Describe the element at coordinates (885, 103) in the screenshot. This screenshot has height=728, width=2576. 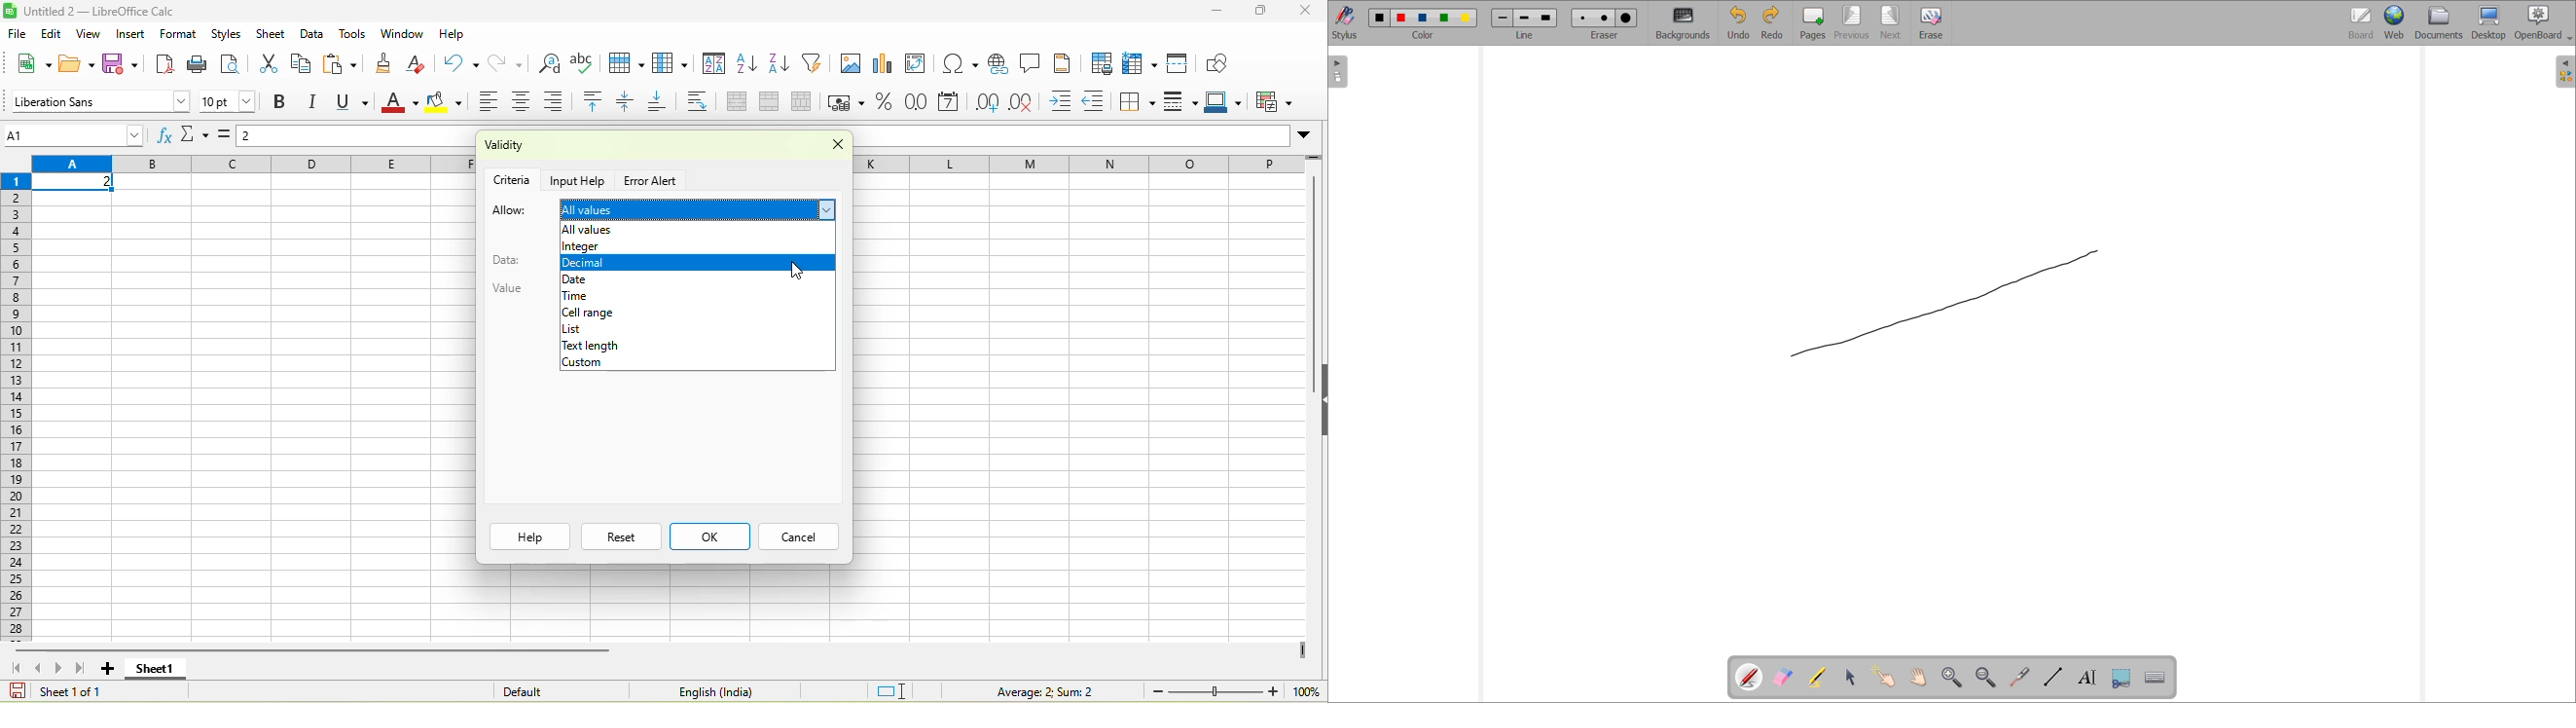
I see `format as percent` at that location.